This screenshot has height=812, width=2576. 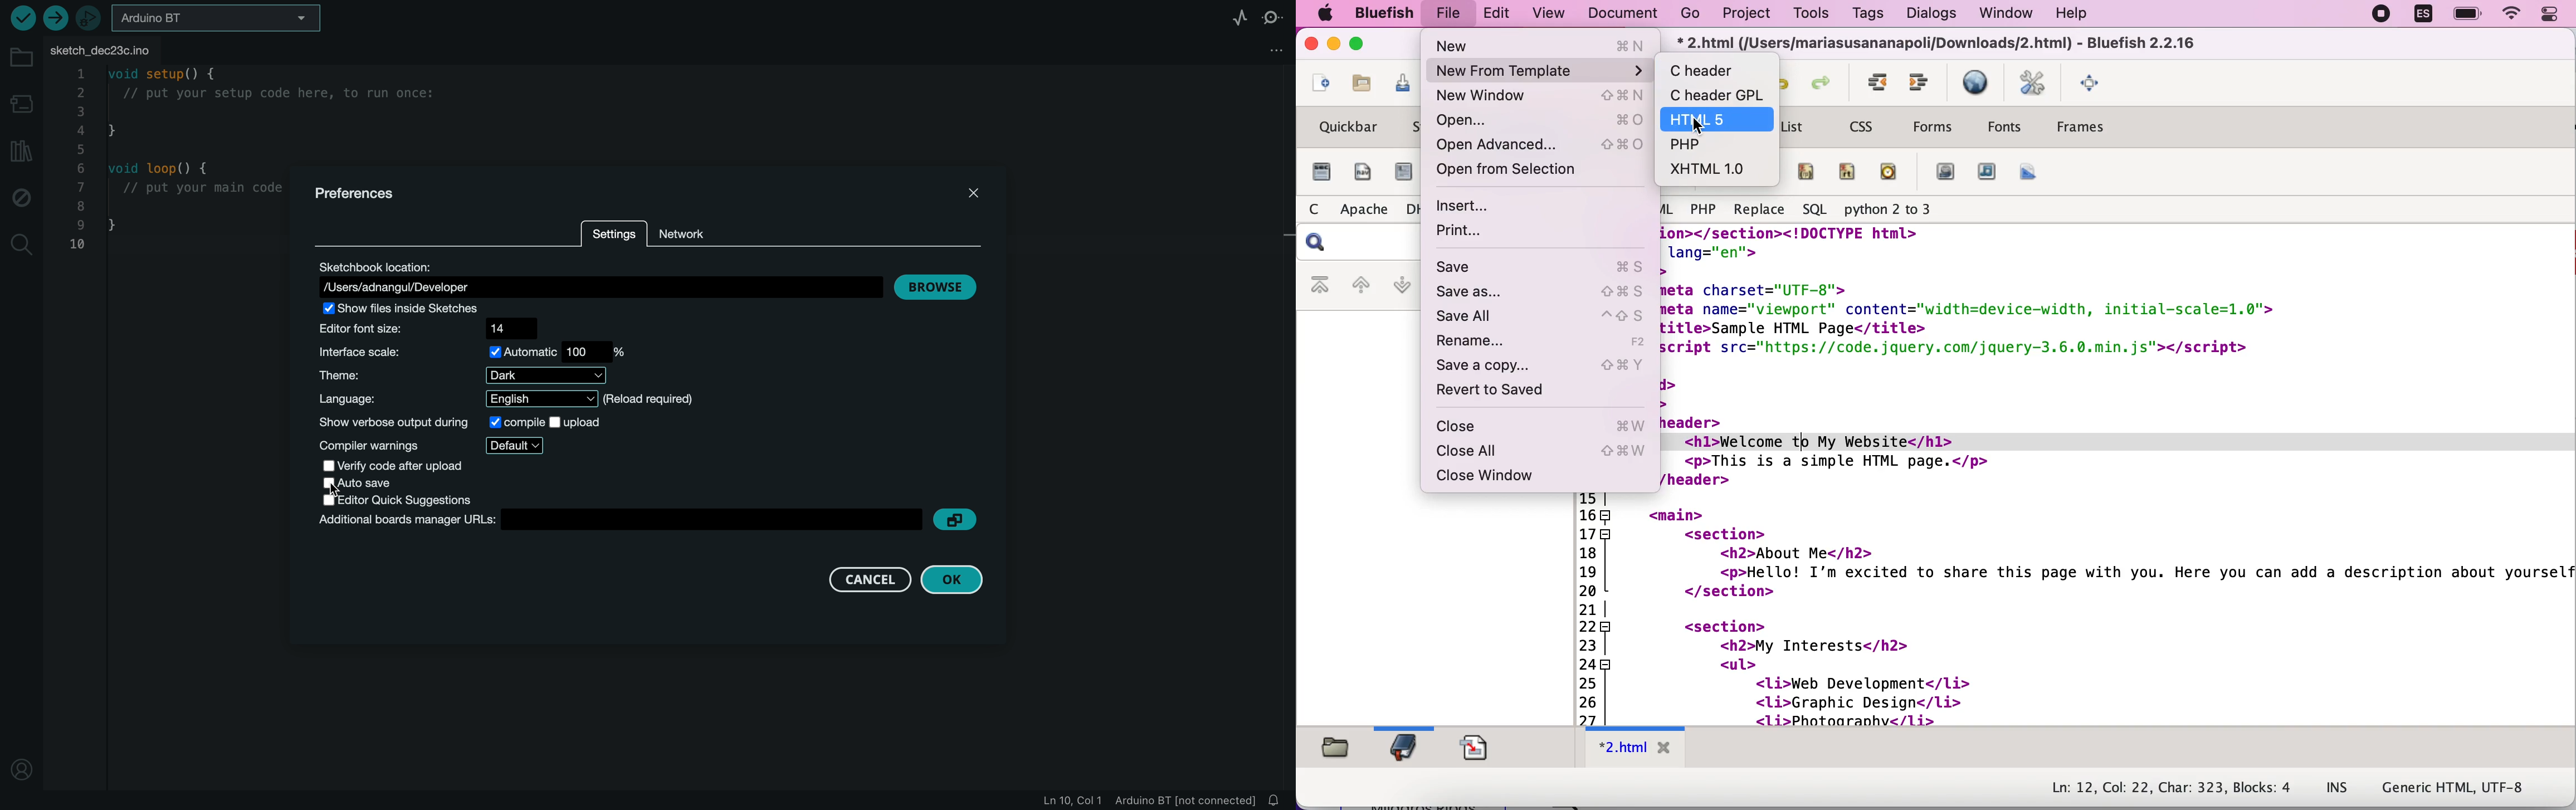 What do you see at coordinates (1670, 207) in the screenshot?
I see `HTML` at bounding box center [1670, 207].